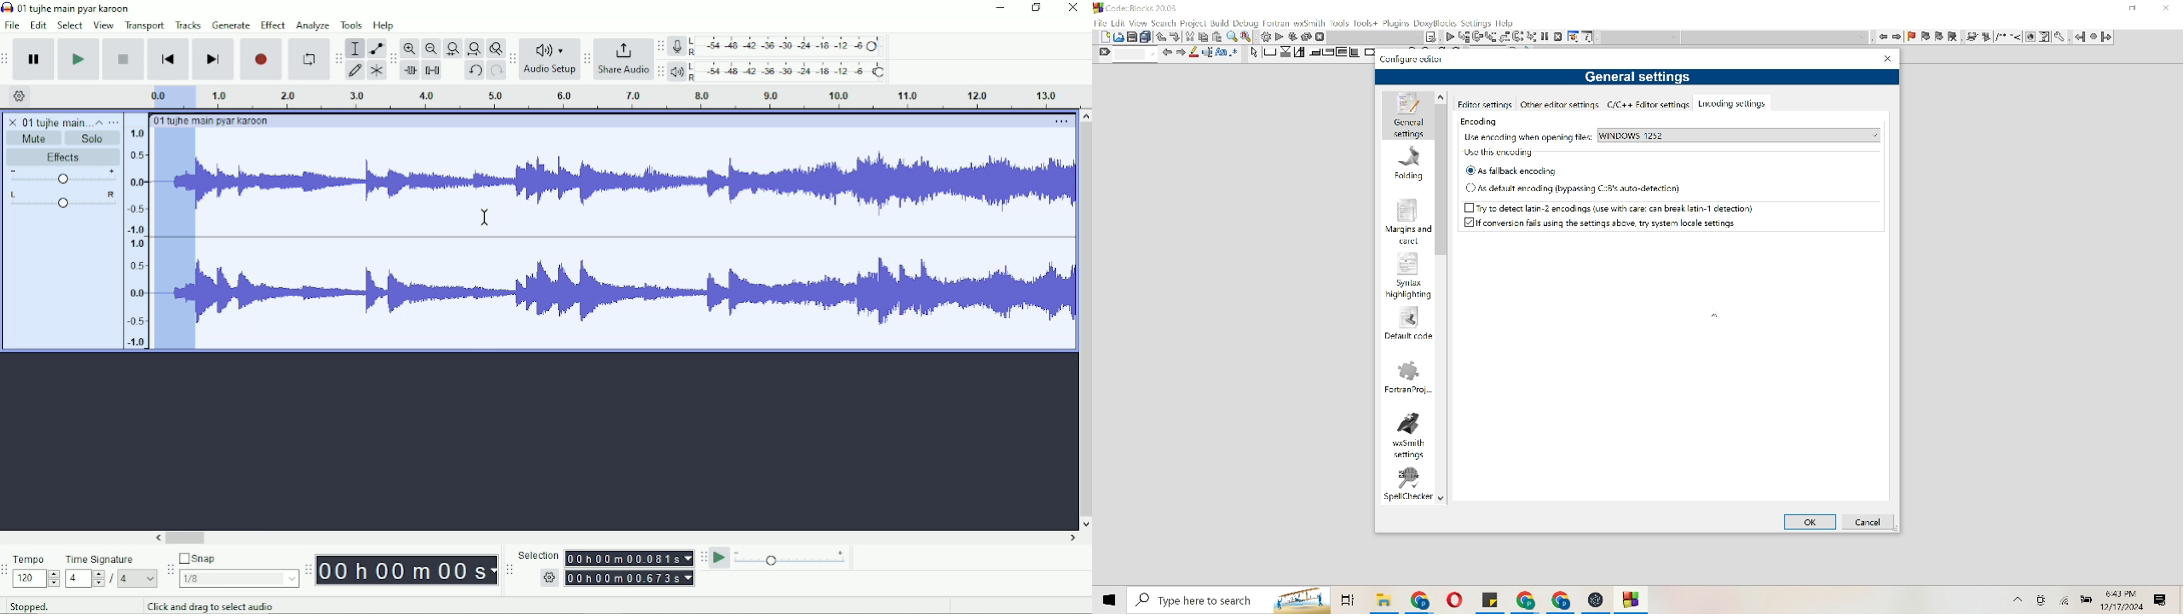  I want to click on Selection tool, so click(355, 47).